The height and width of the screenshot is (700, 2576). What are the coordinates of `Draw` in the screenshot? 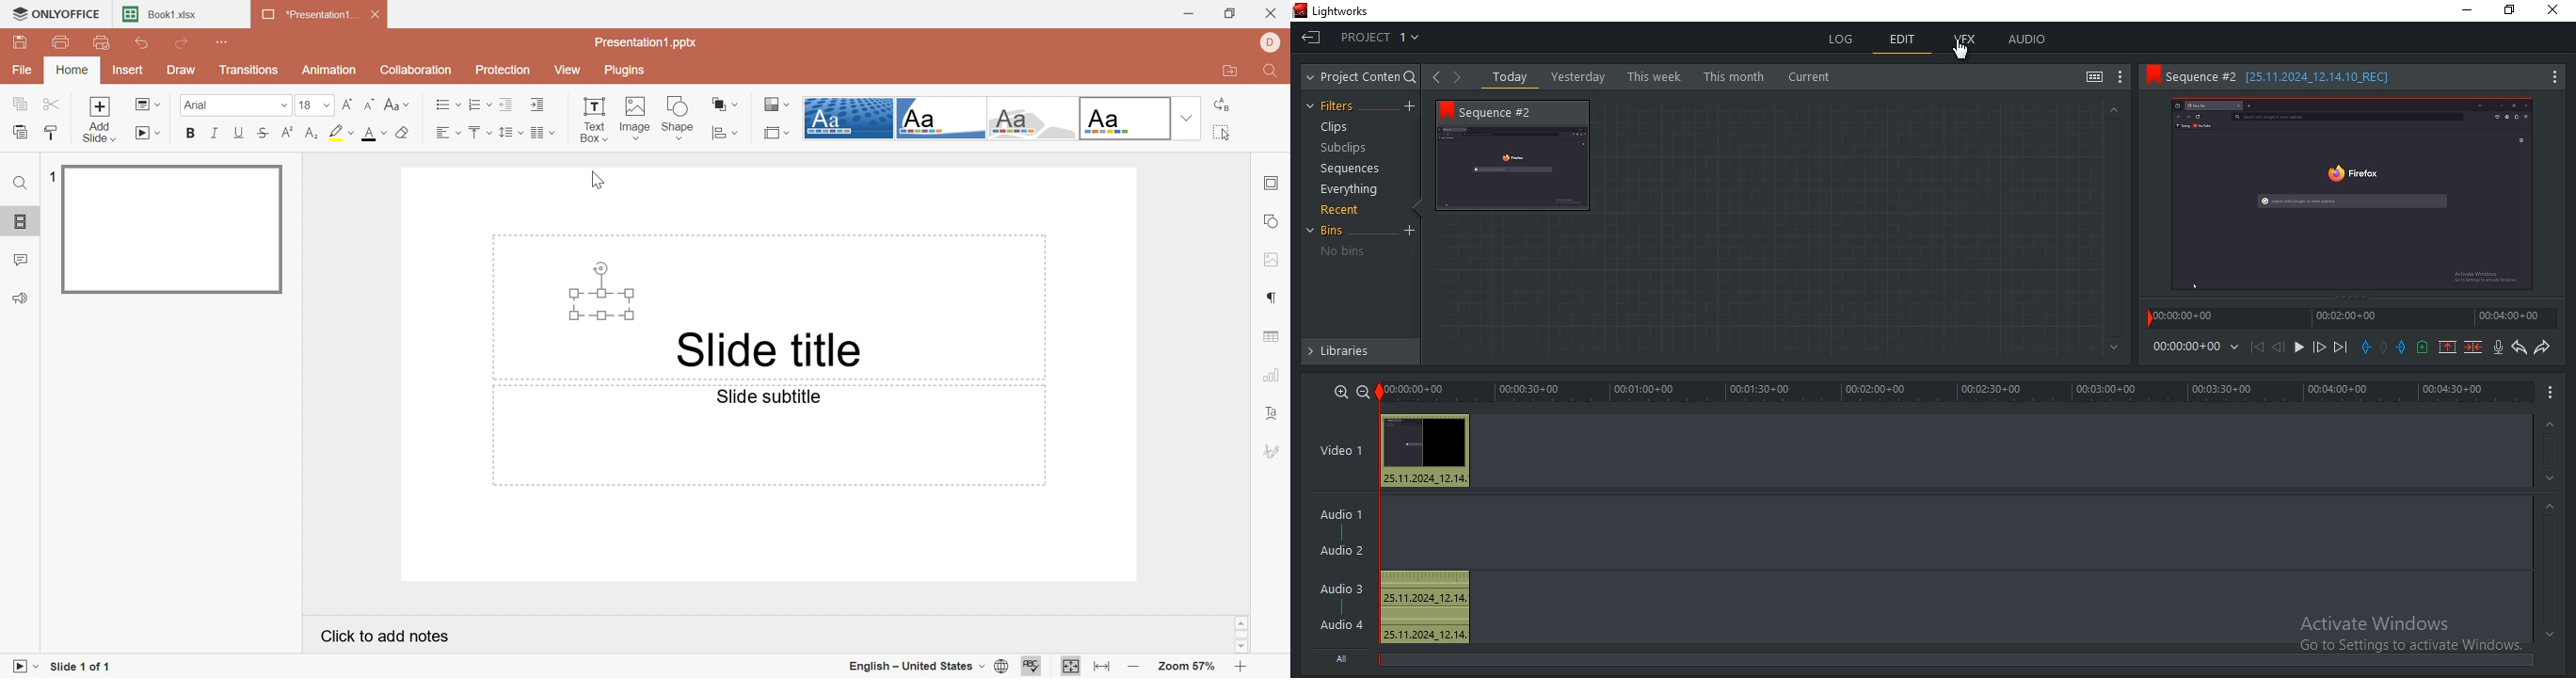 It's located at (184, 70).